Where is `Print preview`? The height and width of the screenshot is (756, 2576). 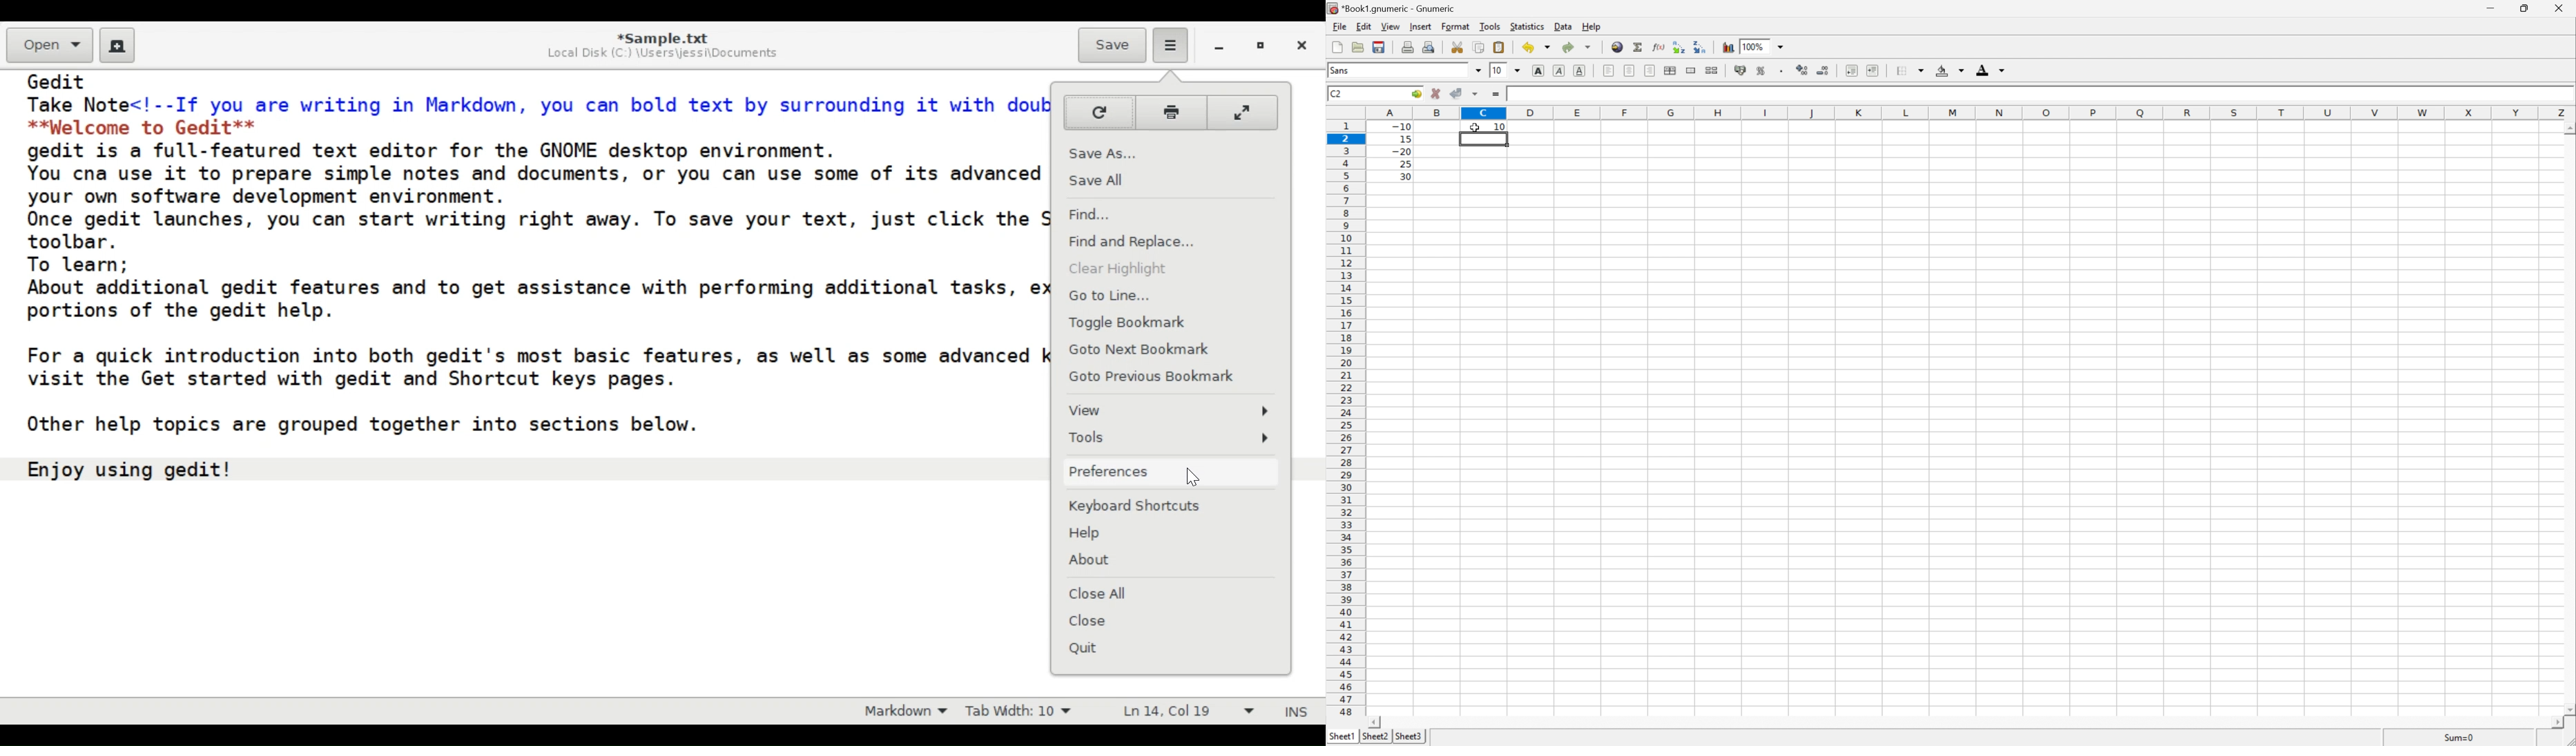 Print preview is located at coordinates (1431, 46).